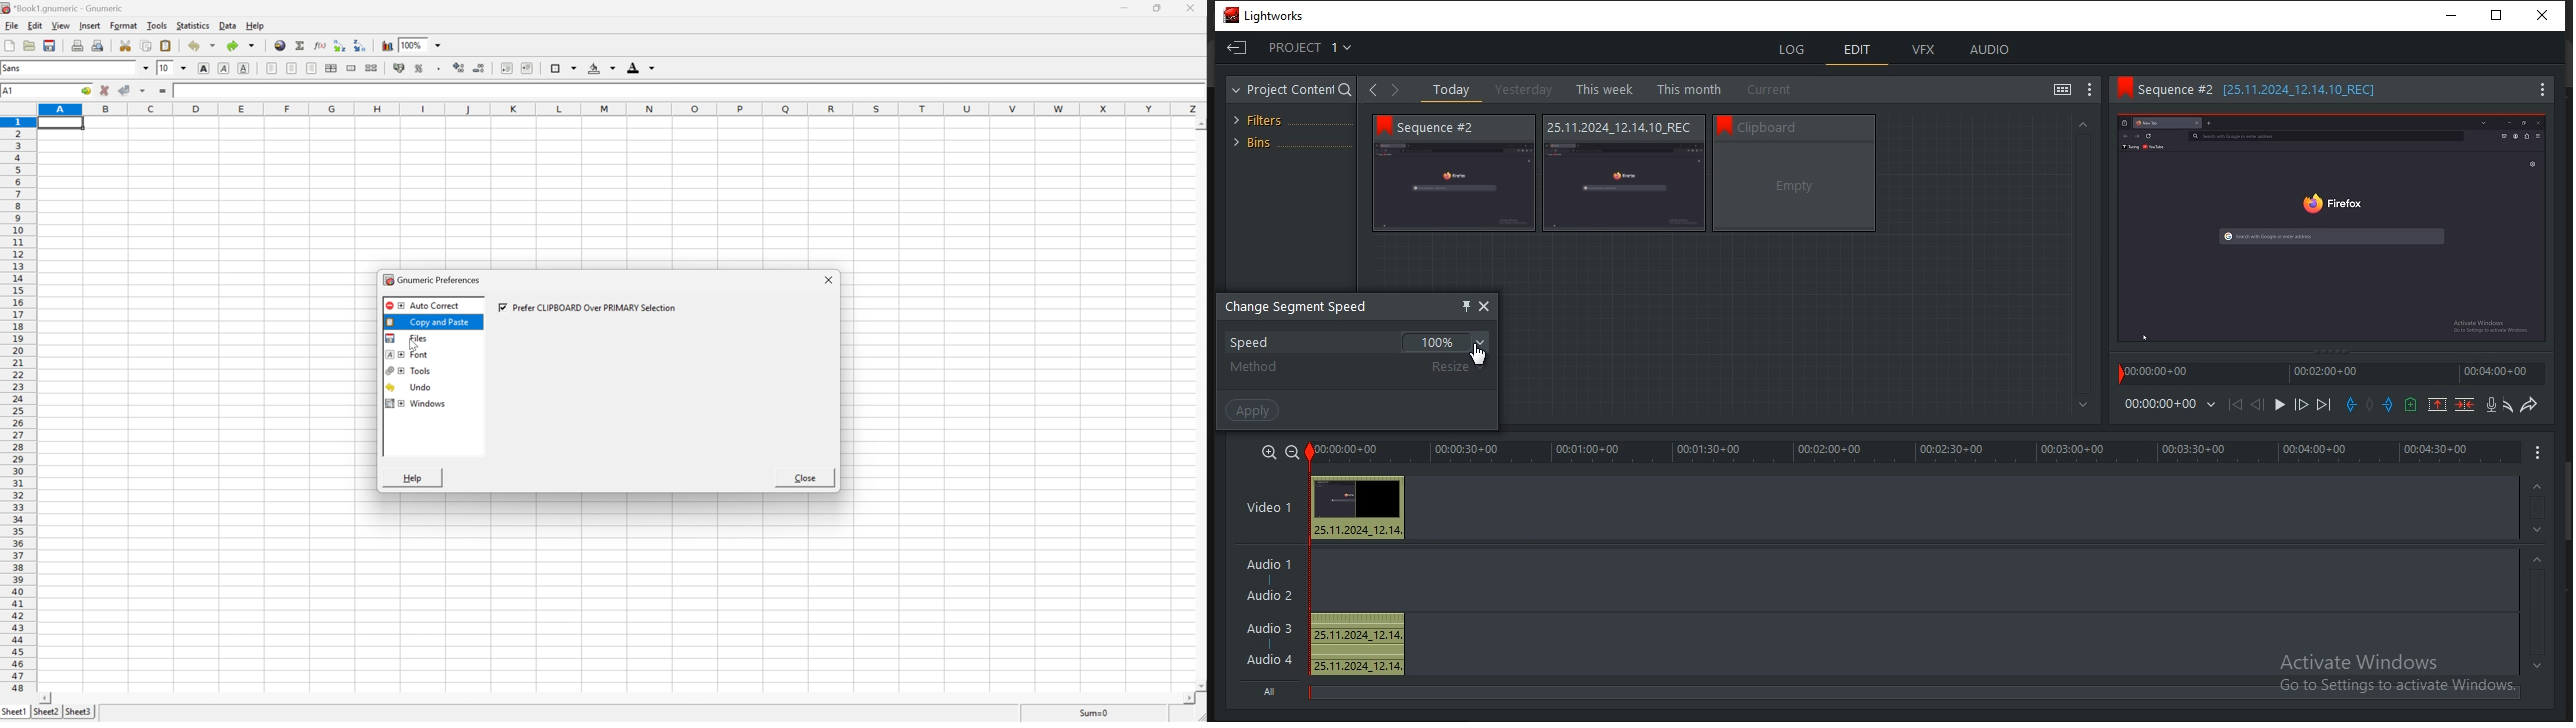 Image resolution: width=2576 pixels, height=728 pixels. I want to click on sum=0, so click(1098, 715).